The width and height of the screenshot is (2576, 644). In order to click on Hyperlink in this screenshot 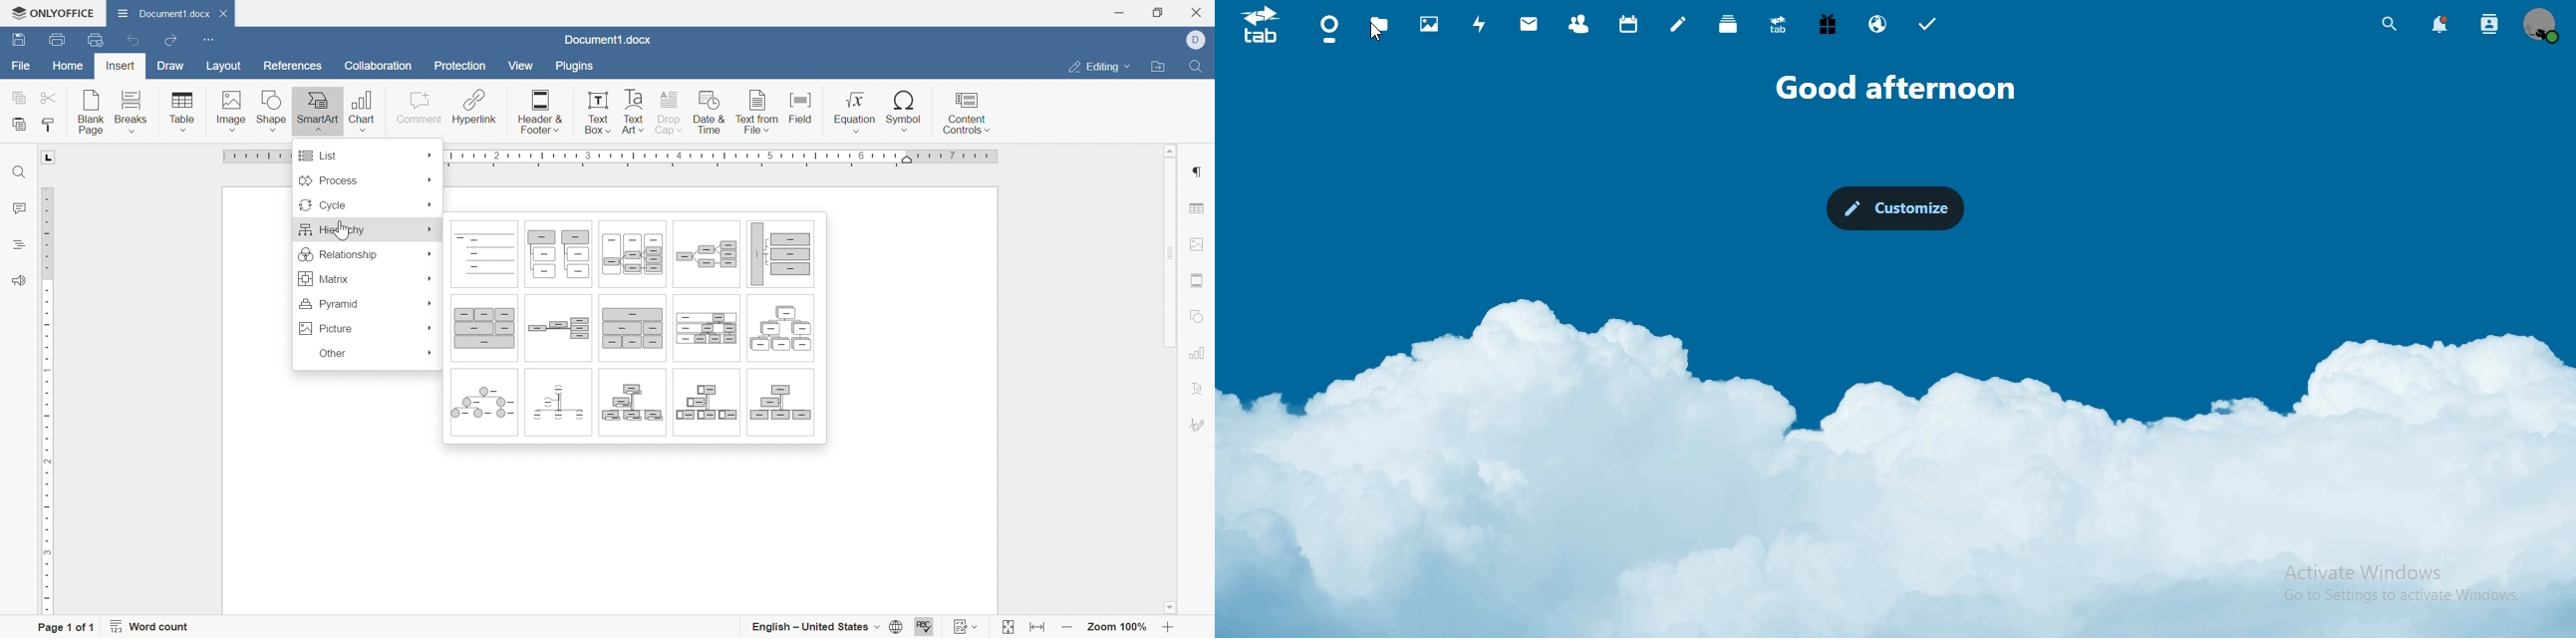, I will do `click(474, 108)`.